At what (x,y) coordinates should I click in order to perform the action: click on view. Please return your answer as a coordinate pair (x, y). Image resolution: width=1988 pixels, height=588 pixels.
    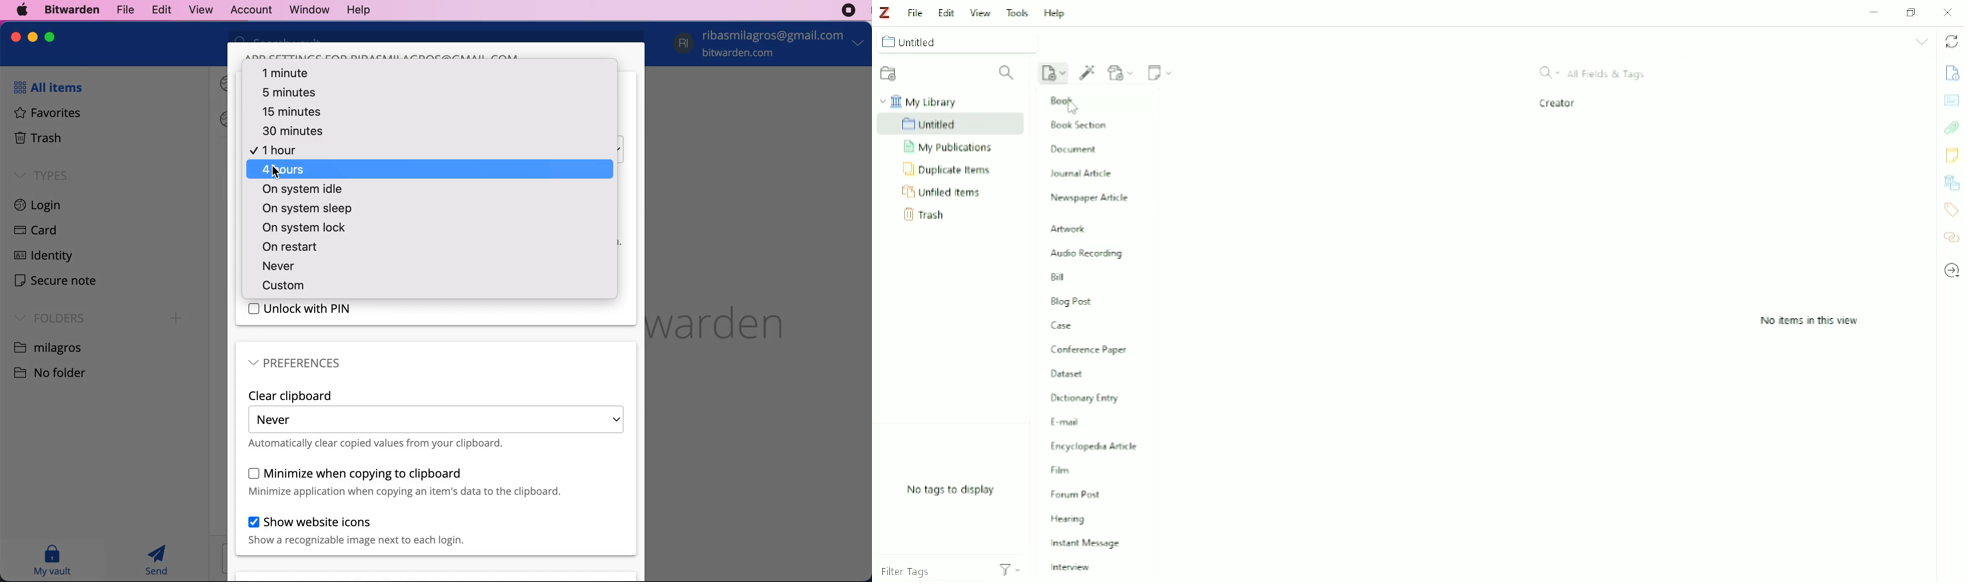
    Looking at the image, I should click on (197, 10).